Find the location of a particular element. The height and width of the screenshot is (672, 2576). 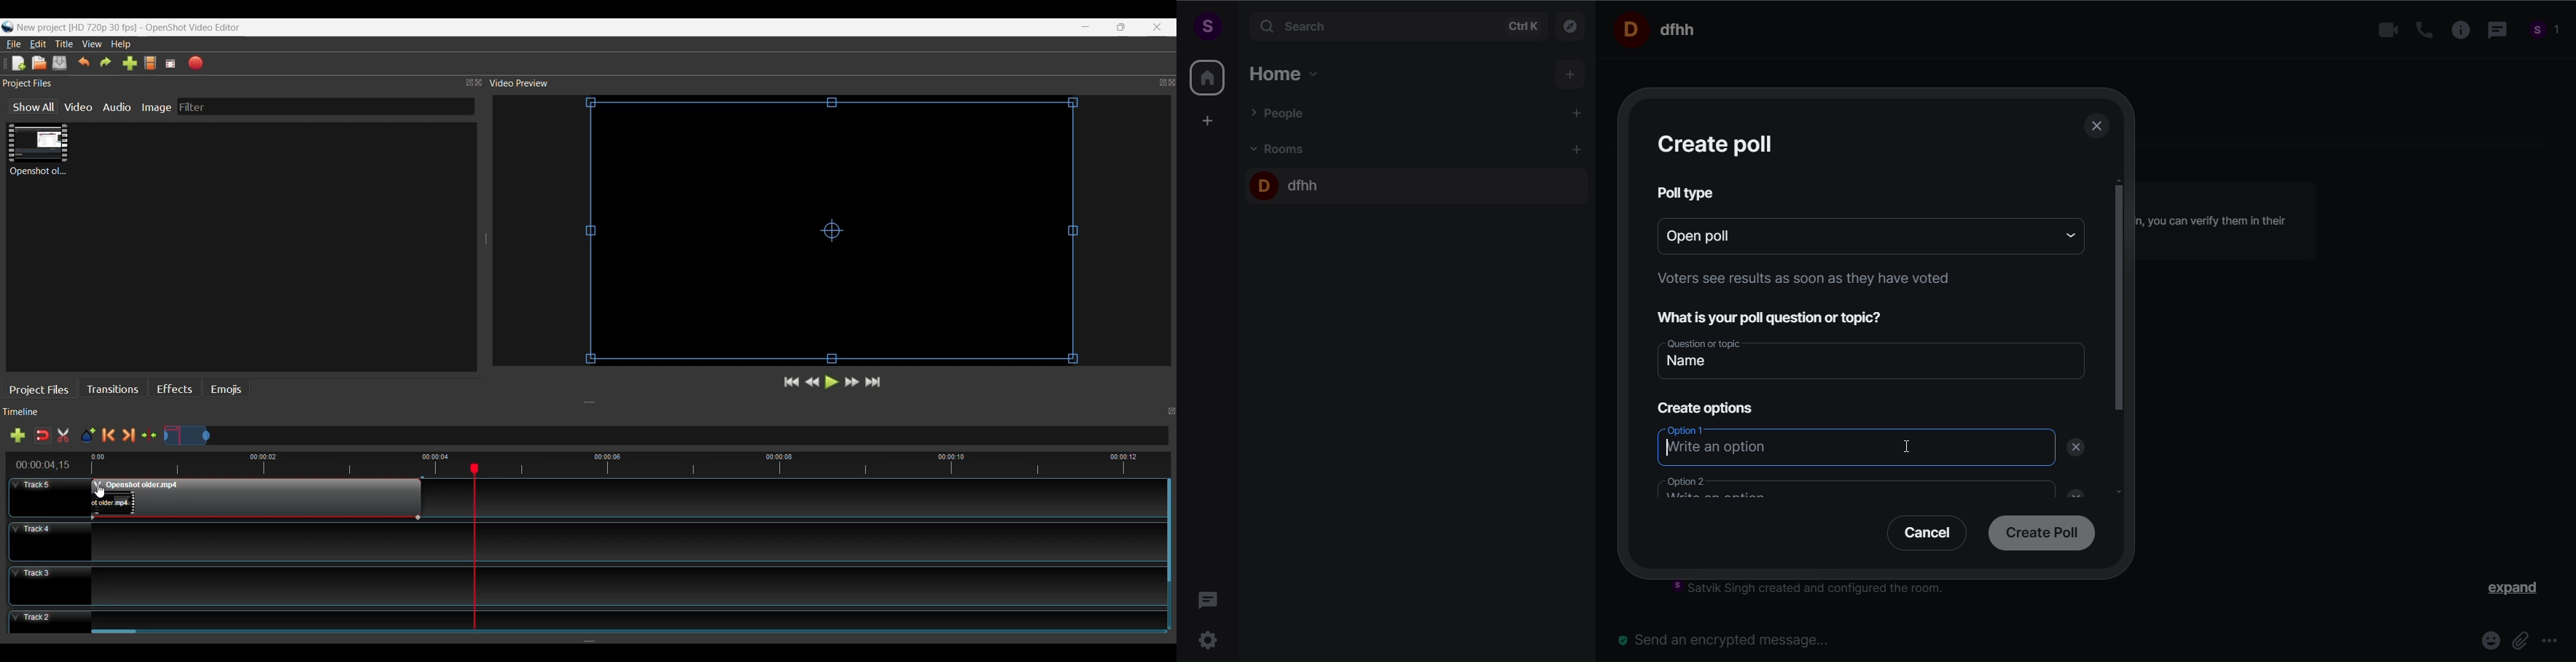

Save File is located at coordinates (61, 63).